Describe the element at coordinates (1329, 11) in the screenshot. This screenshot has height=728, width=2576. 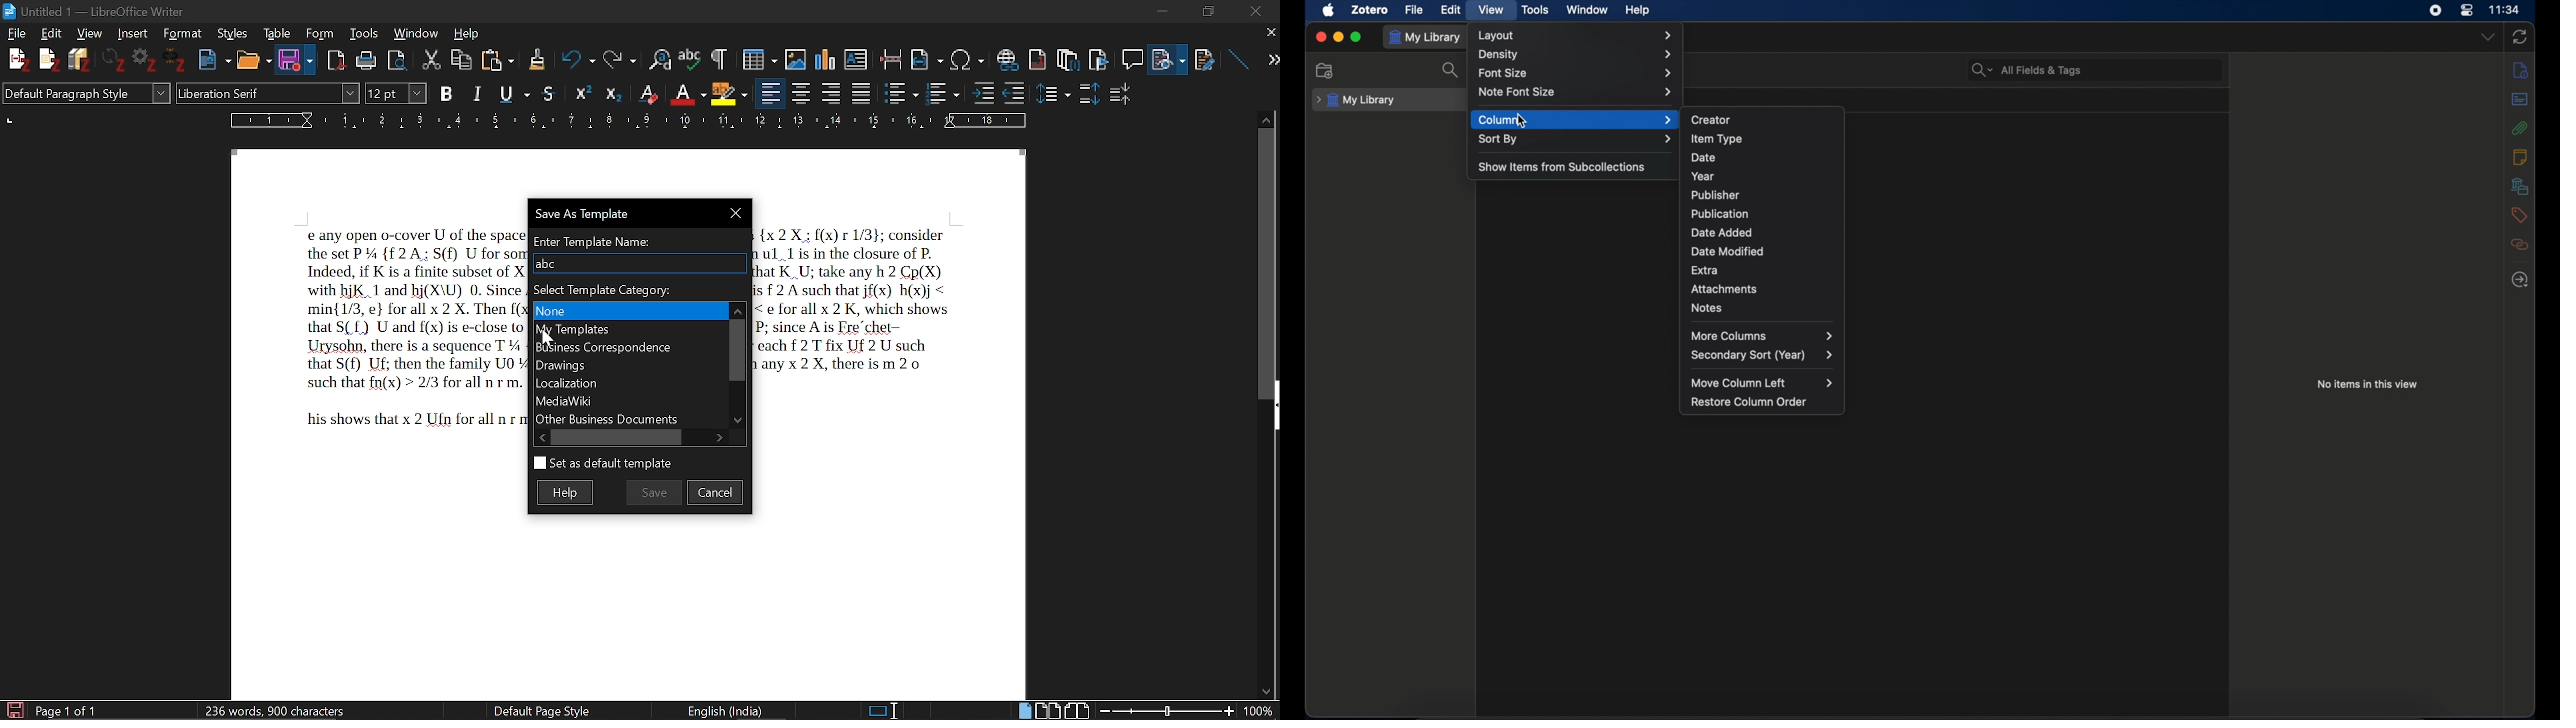
I see `apple` at that location.